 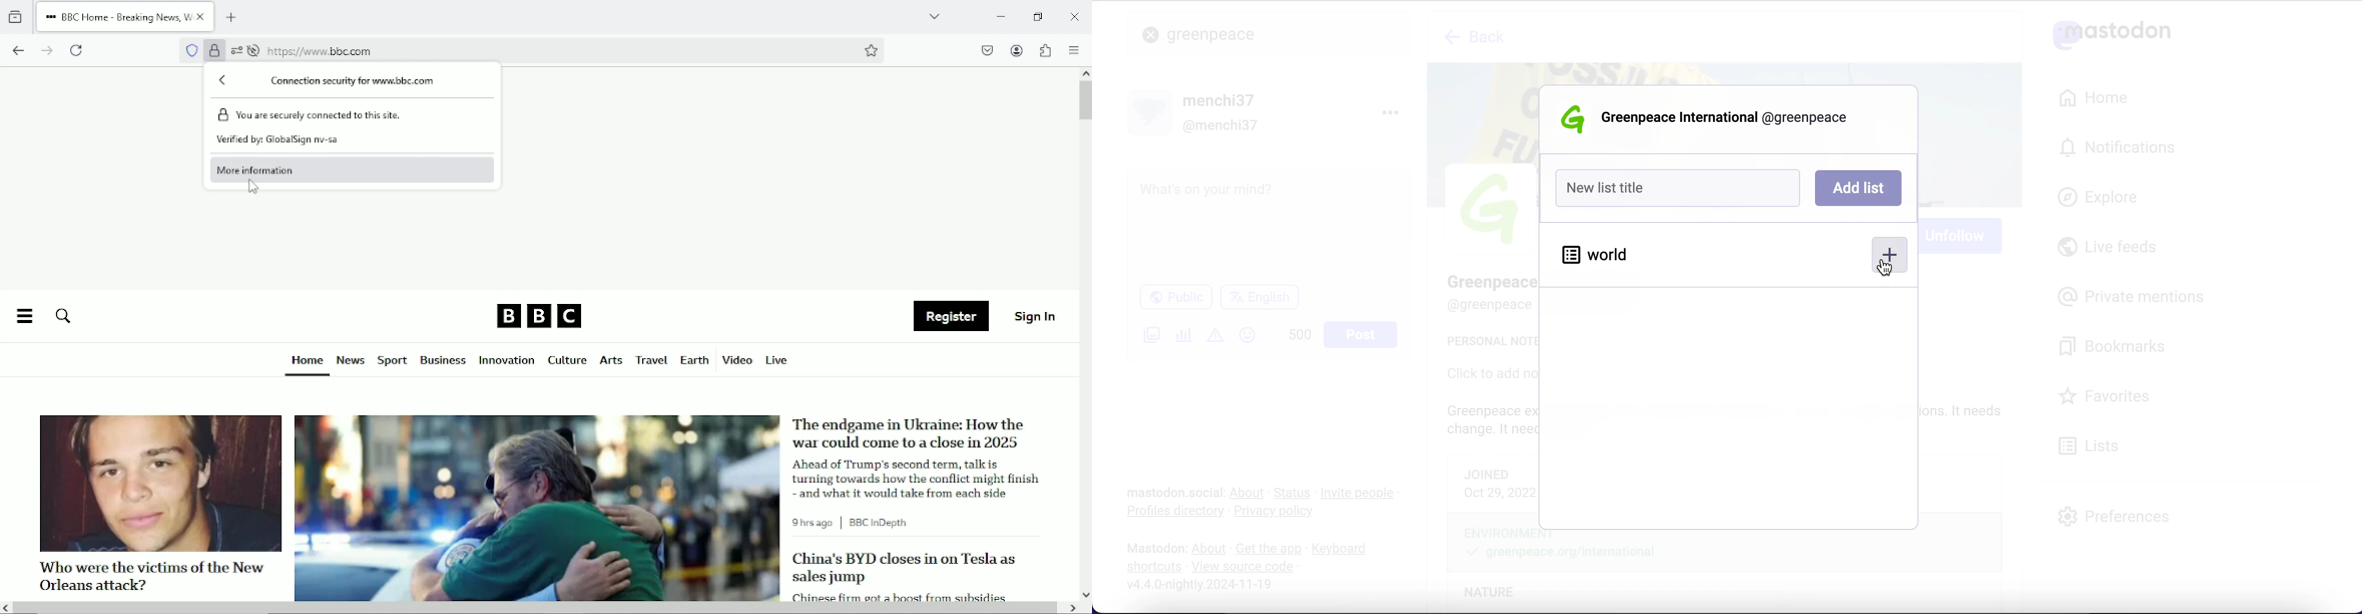 I want to click on user name, so click(x=1195, y=112).